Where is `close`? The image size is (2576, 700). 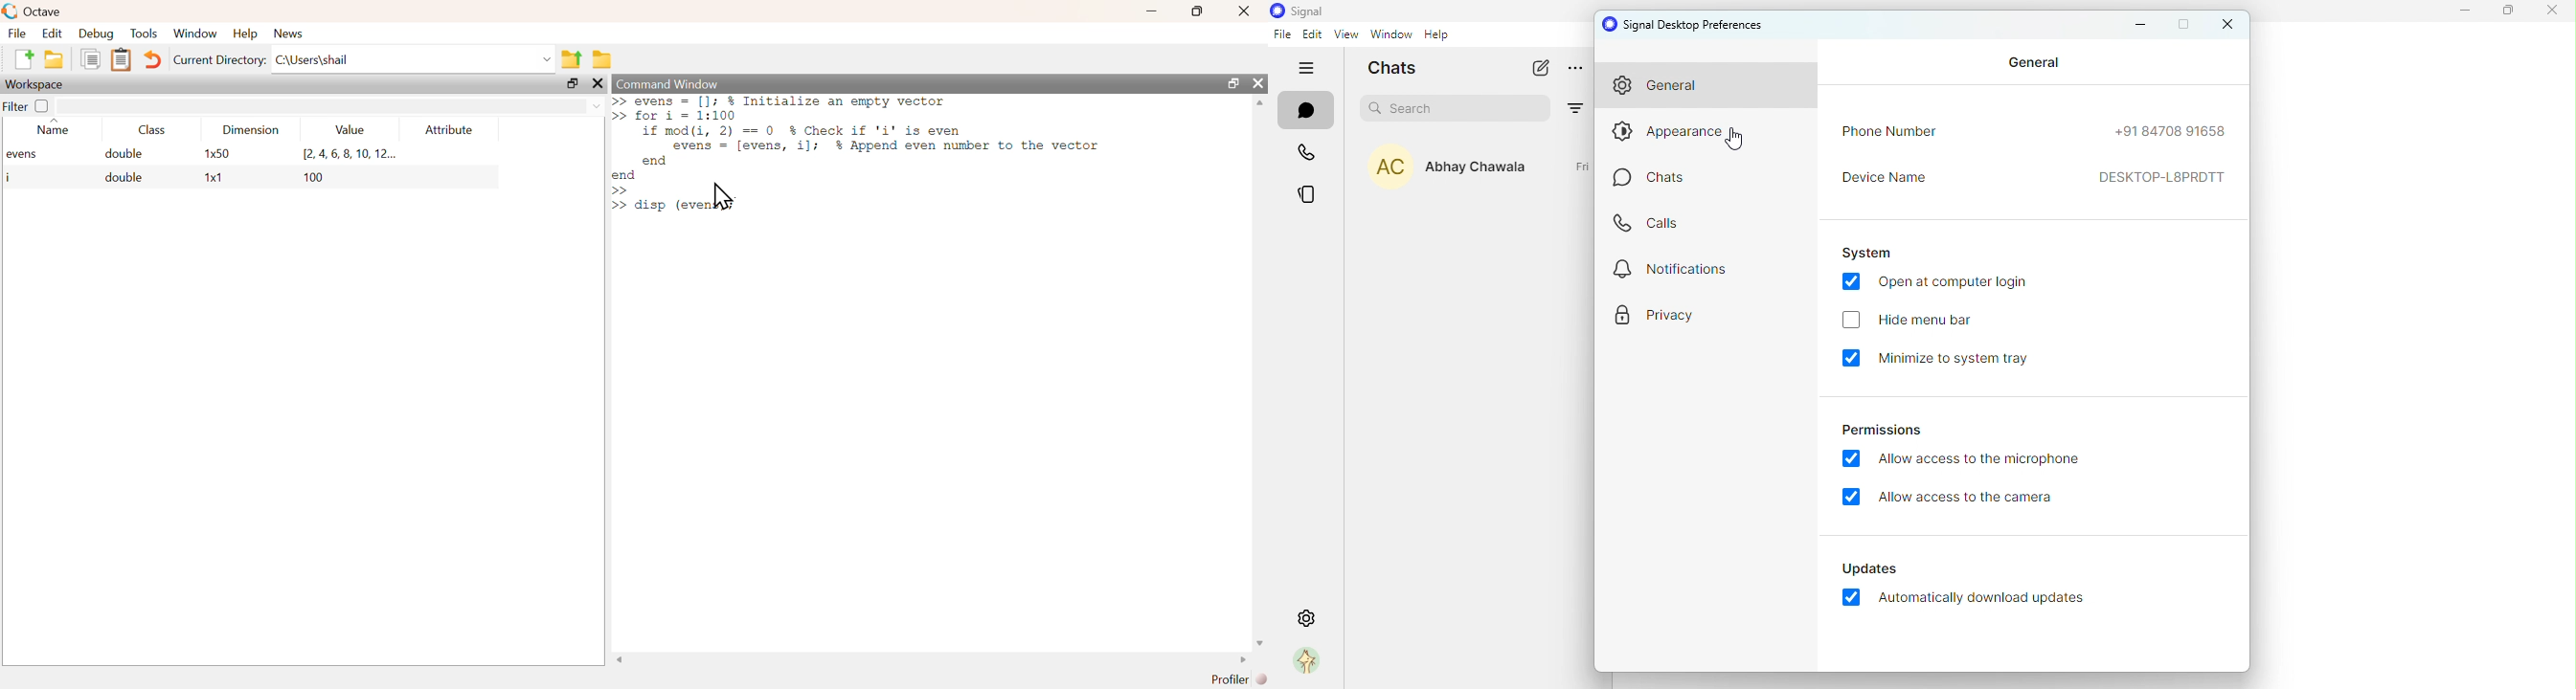
close is located at coordinates (2226, 25).